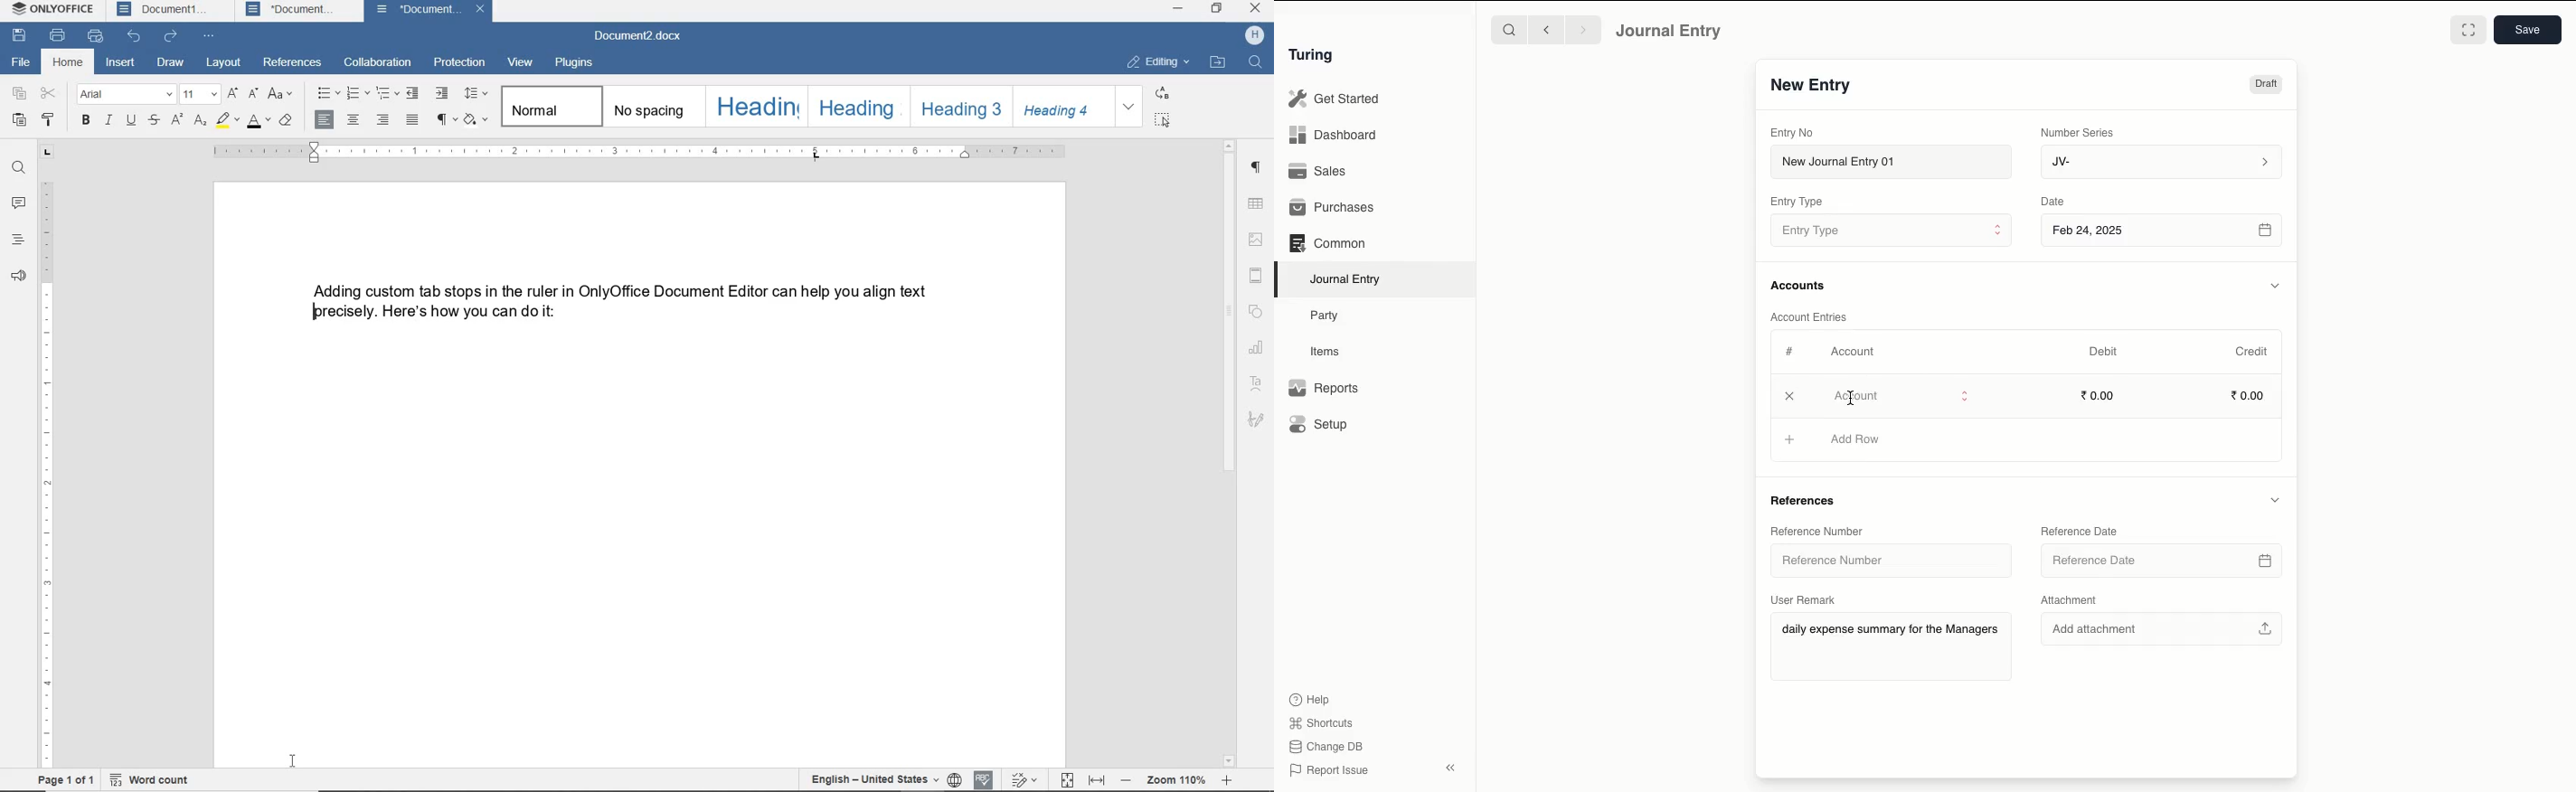 The image size is (2576, 812). Describe the element at coordinates (20, 93) in the screenshot. I see `copy` at that location.